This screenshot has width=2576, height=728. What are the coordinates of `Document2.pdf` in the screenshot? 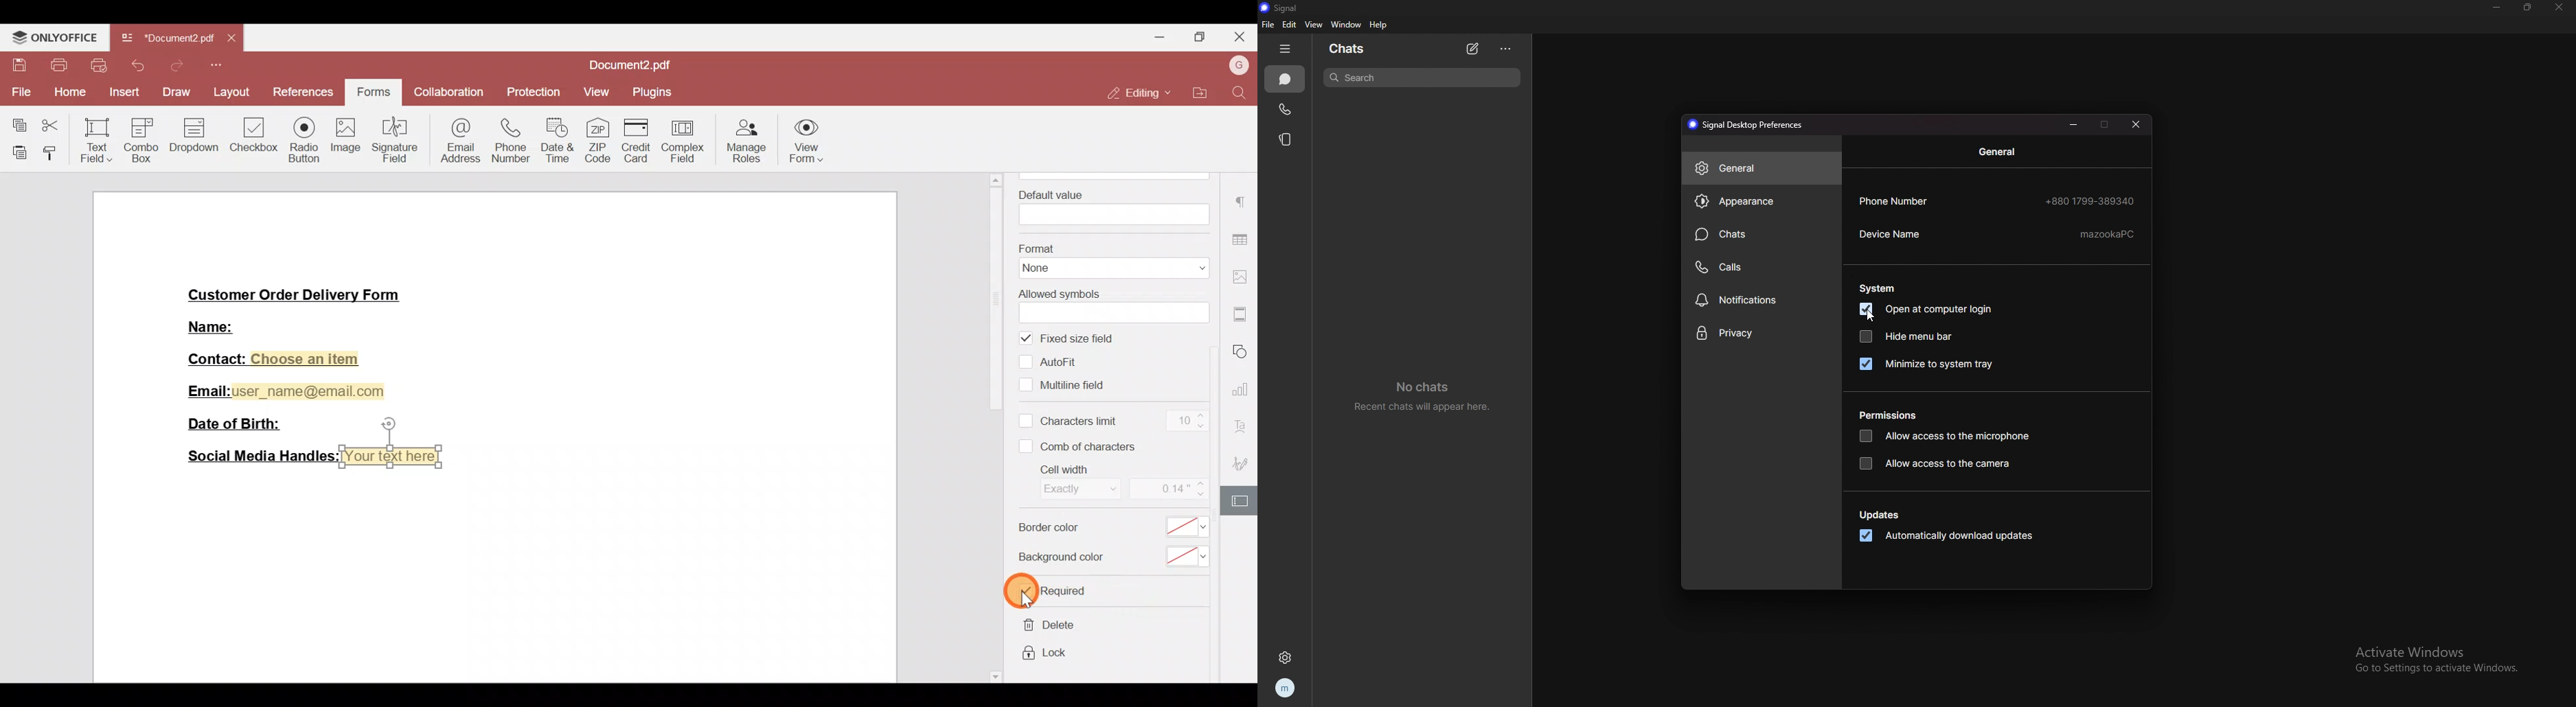 It's located at (167, 41).